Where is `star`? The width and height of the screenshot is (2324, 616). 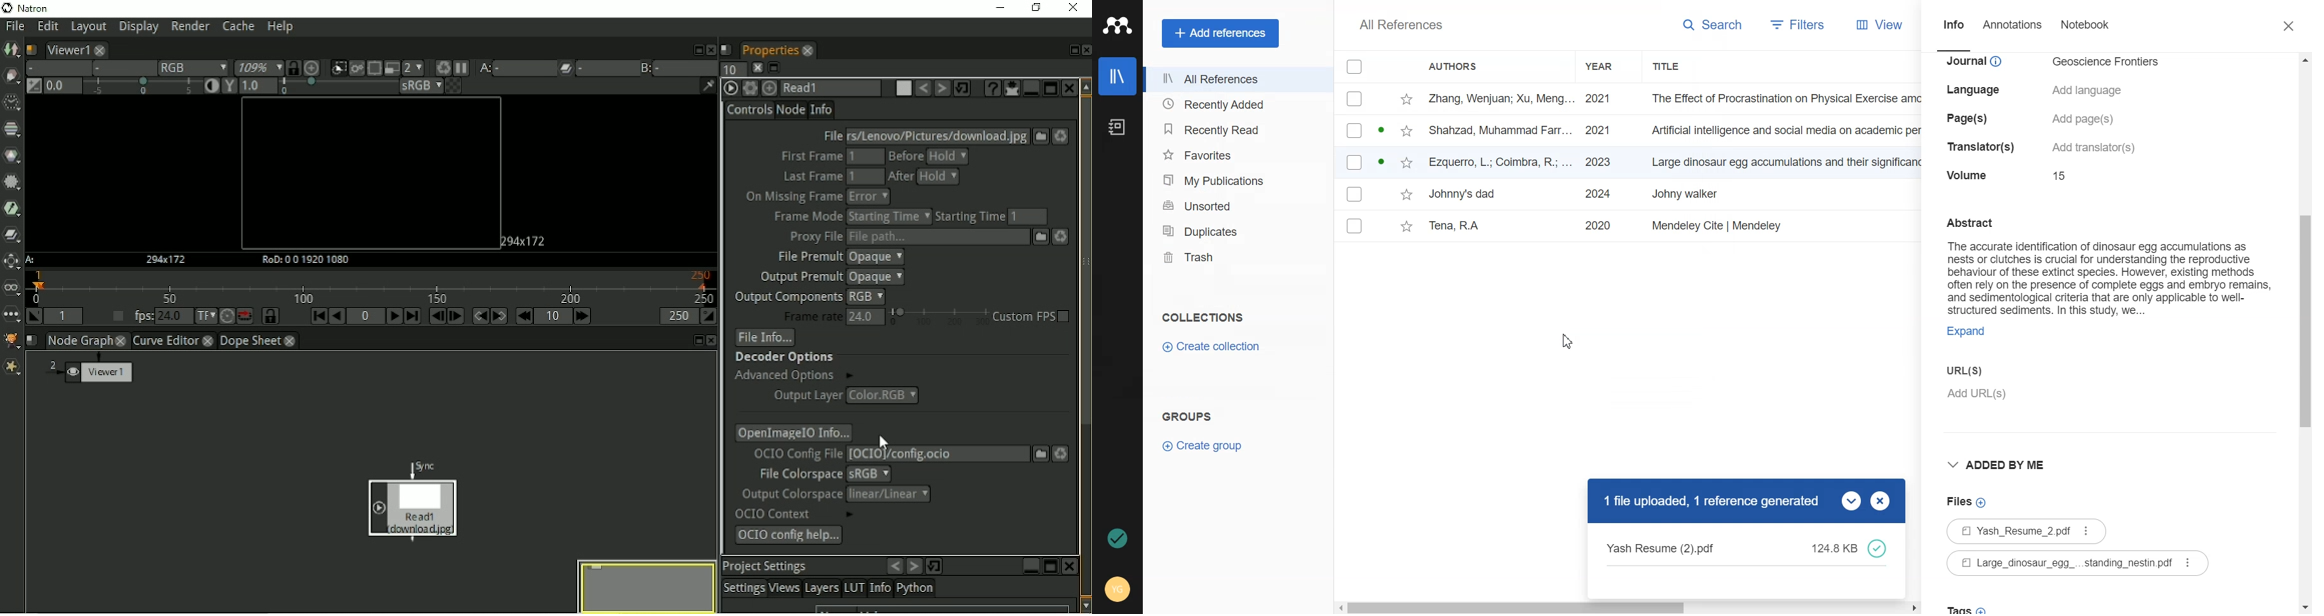 star is located at coordinates (1407, 162).